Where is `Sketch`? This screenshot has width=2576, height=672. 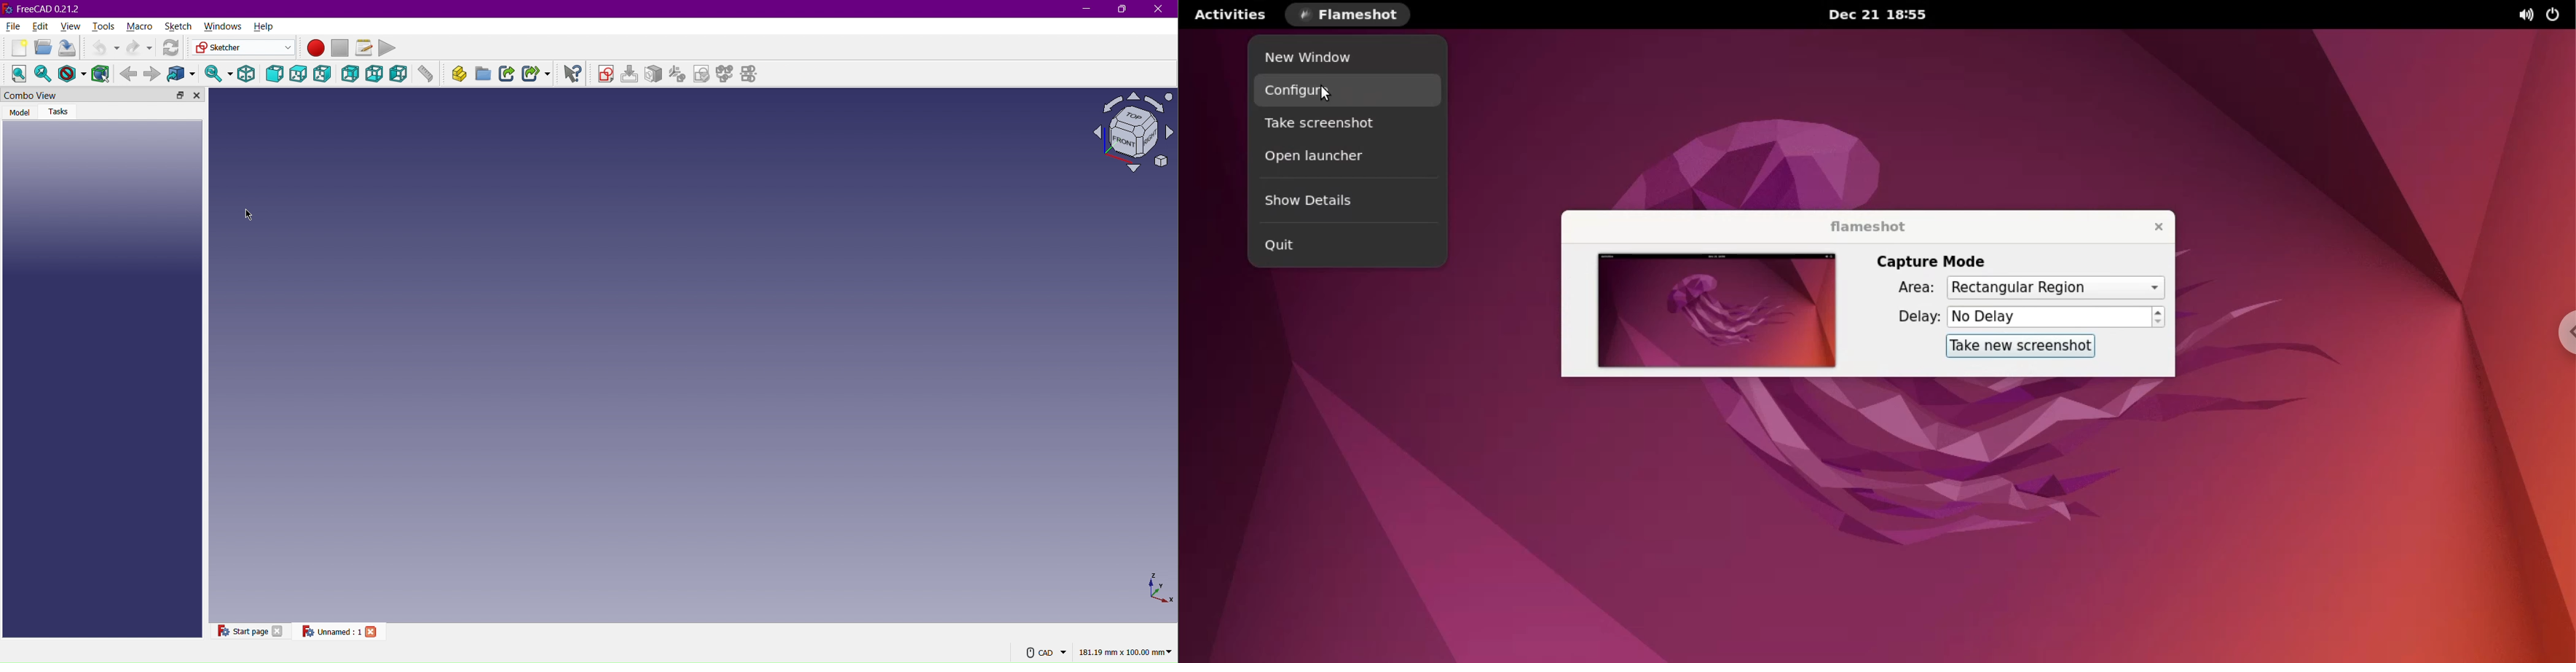
Sketch is located at coordinates (177, 26).